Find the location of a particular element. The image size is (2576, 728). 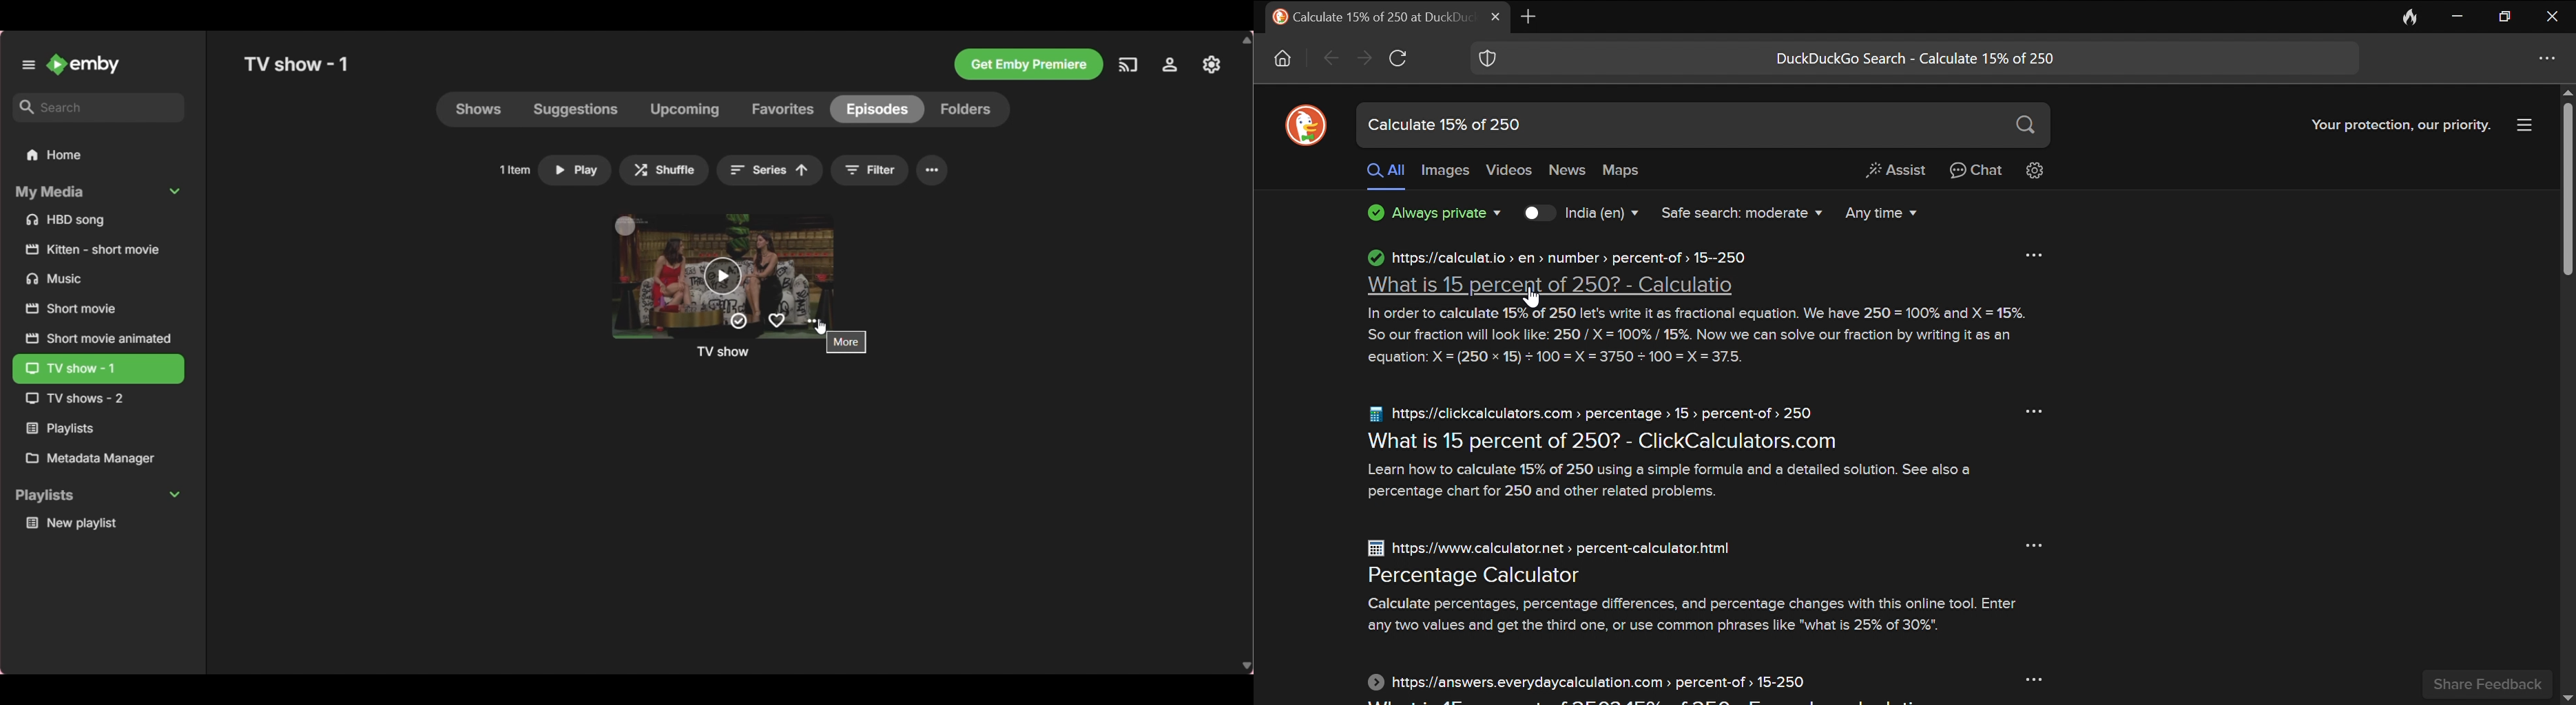

Current selection highlighted is located at coordinates (877, 110).